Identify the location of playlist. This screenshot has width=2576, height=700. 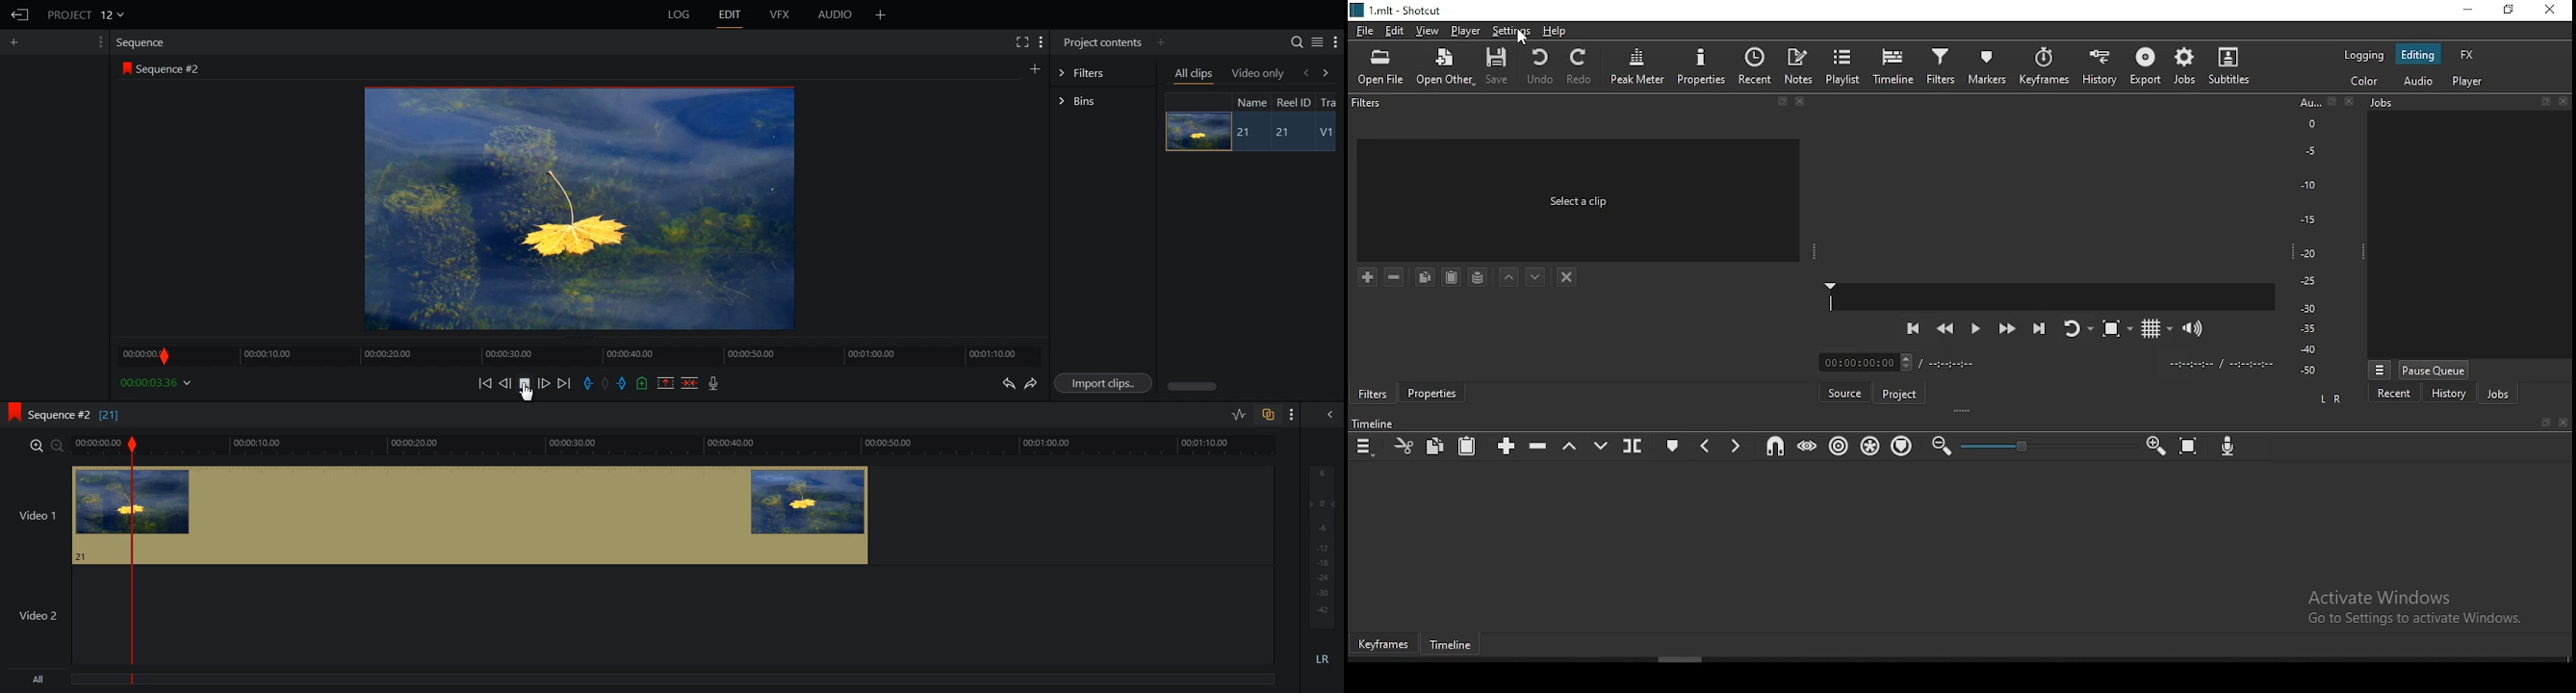
(1845, 65).